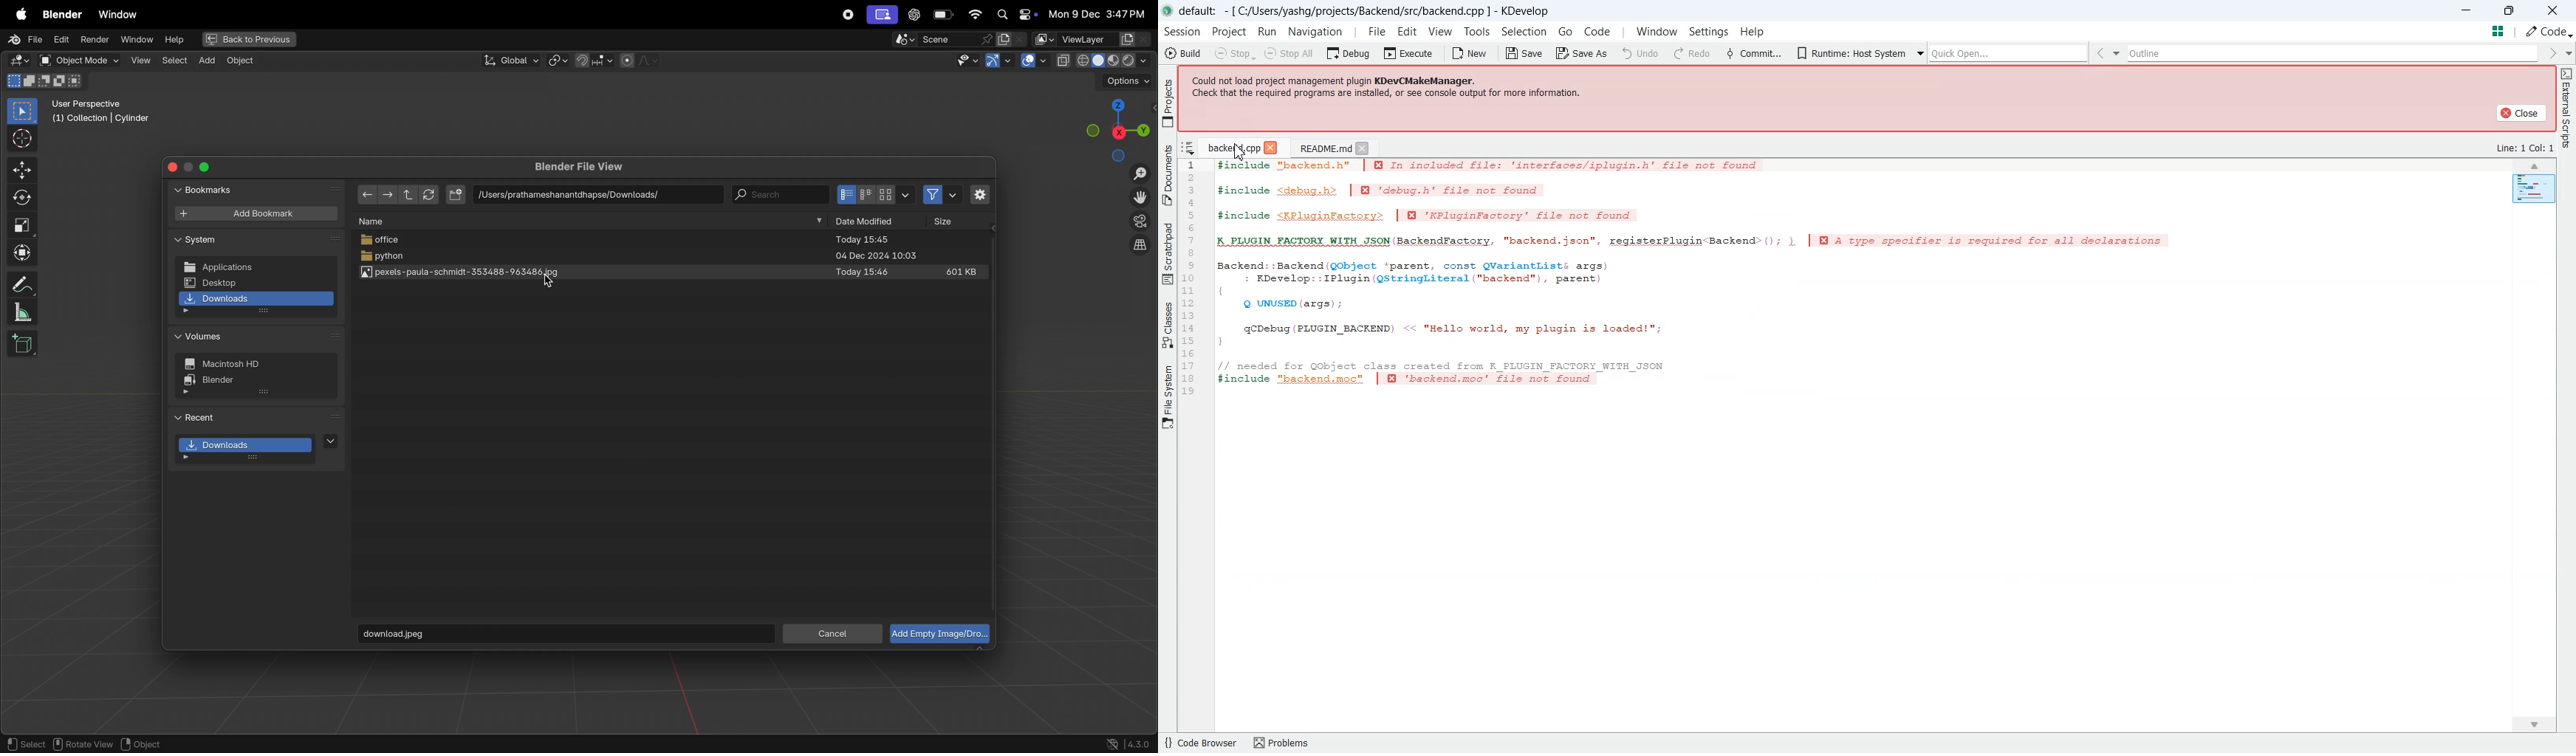 This screenshot has height=756, width=2576. I want to click on desktop, so click(256, 282).